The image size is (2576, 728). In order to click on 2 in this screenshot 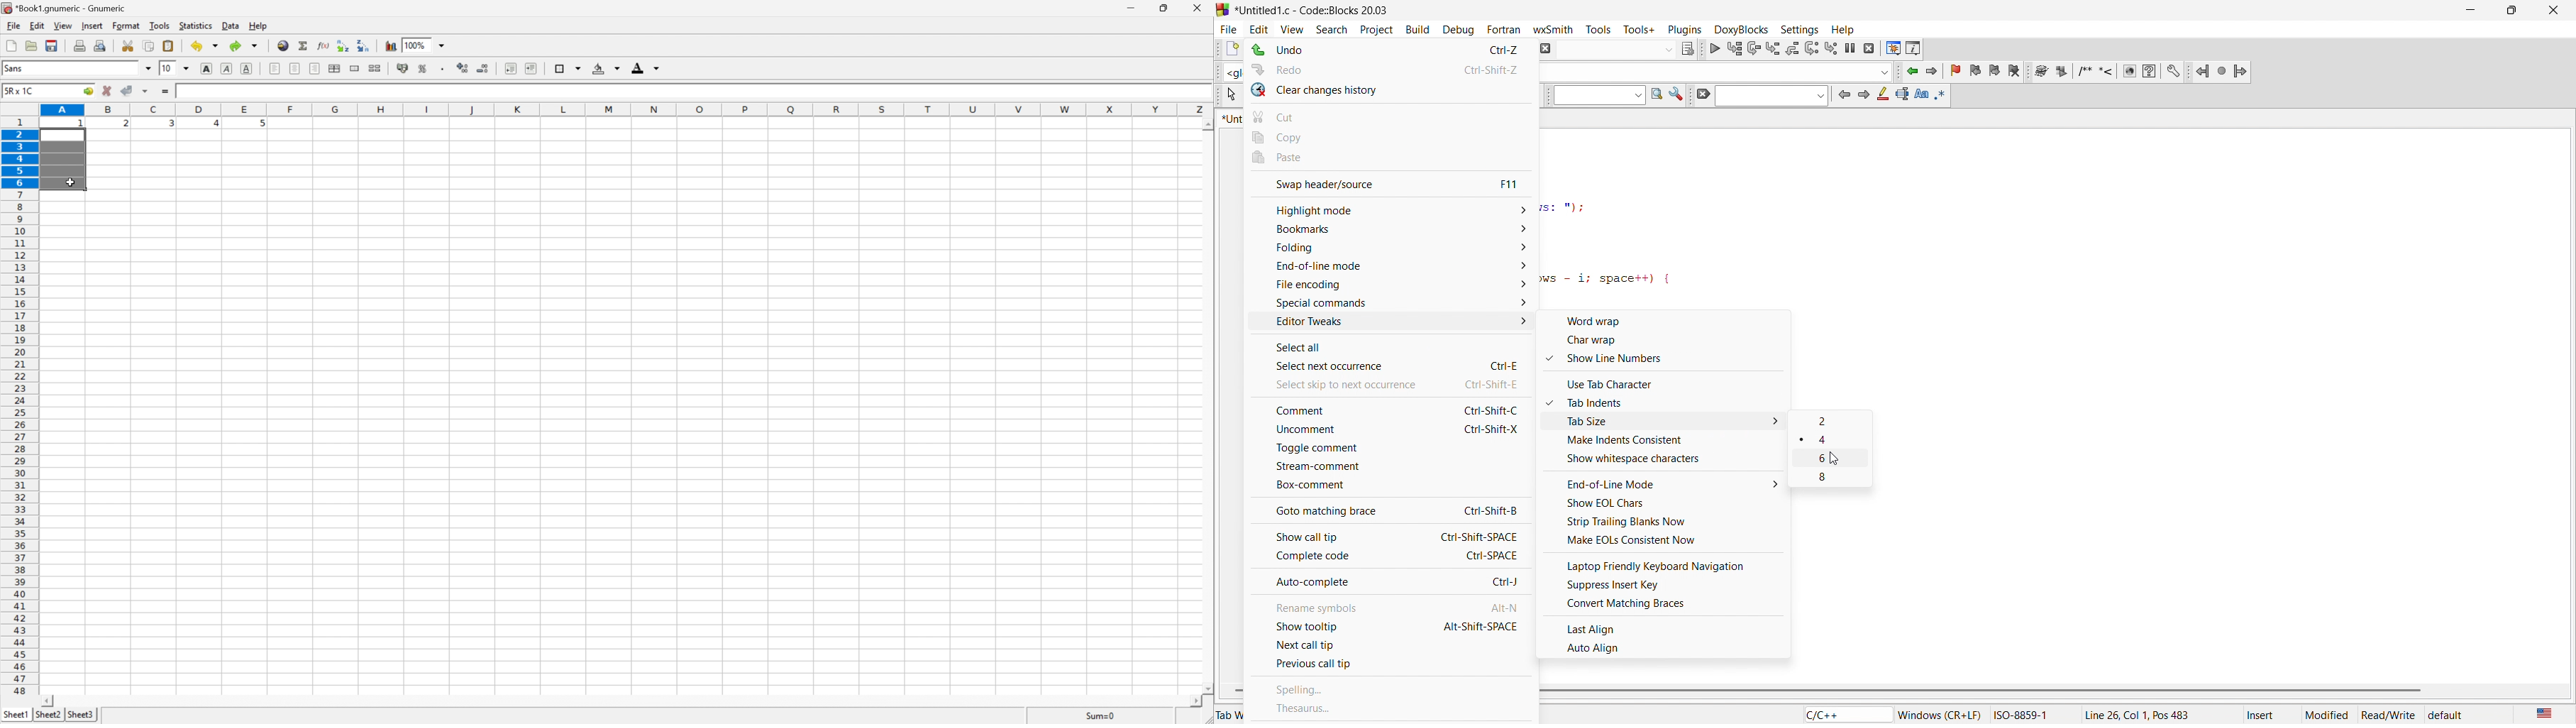, I will do `click(125, 125)`.